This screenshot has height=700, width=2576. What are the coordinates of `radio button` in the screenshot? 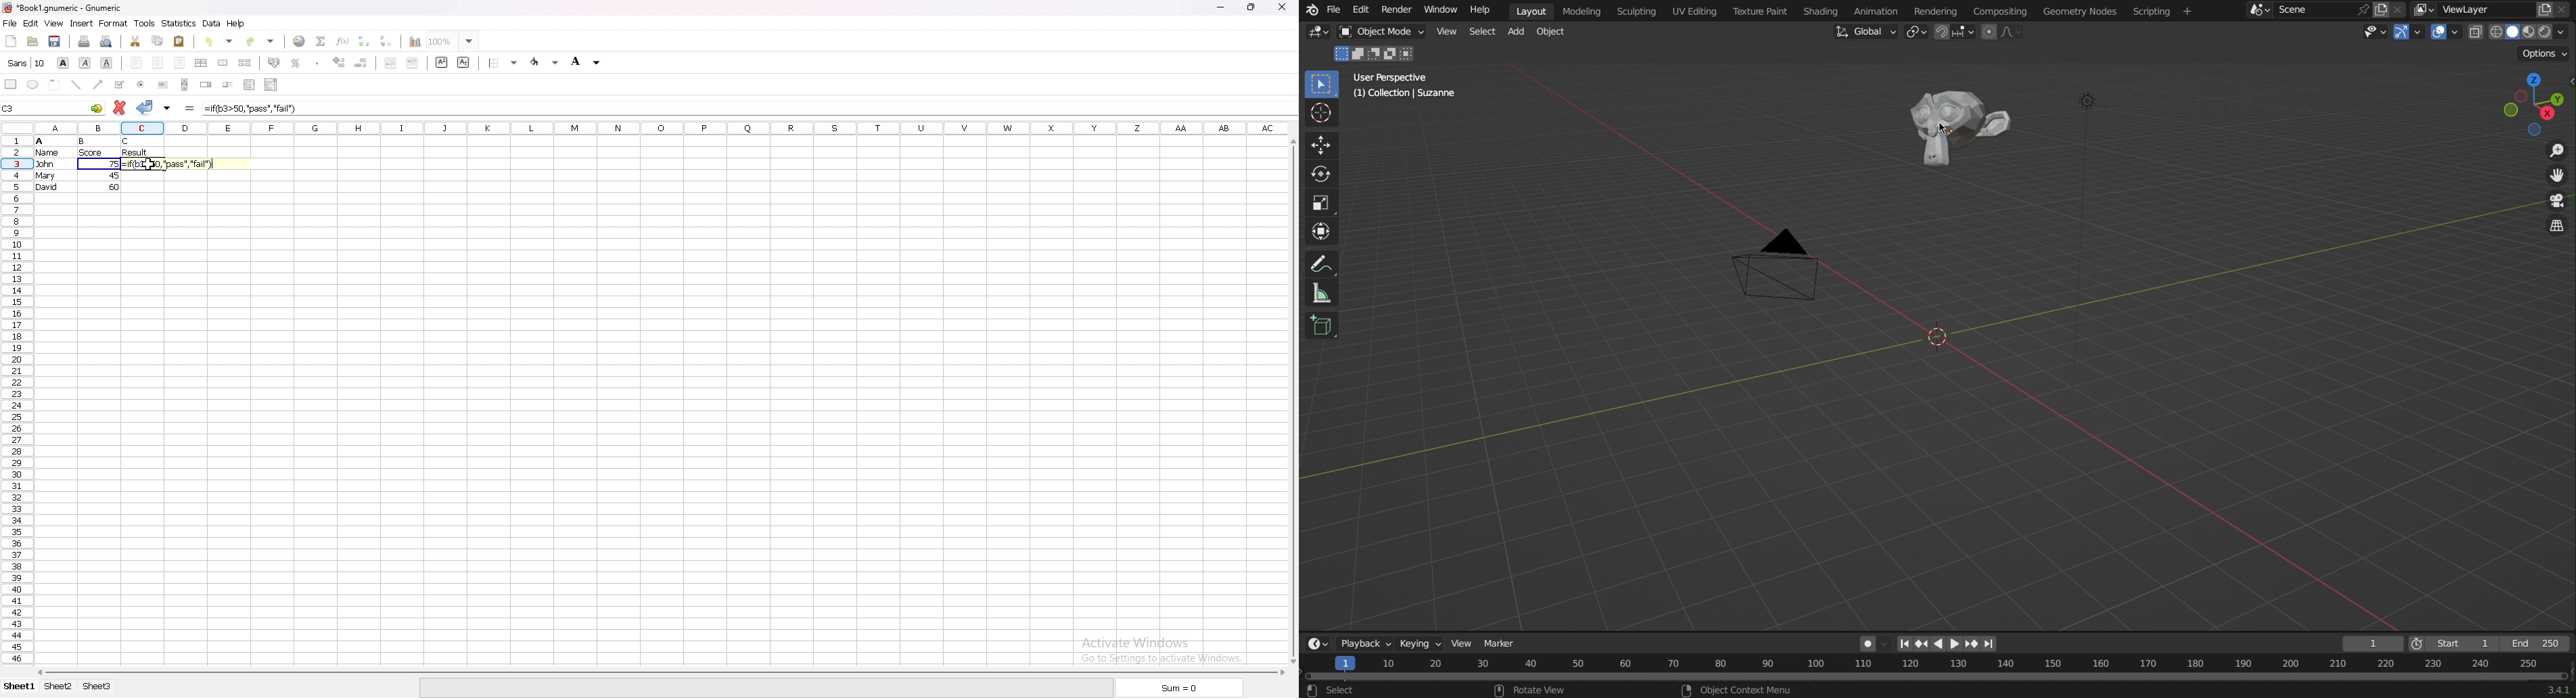 It's located at (141, 85).